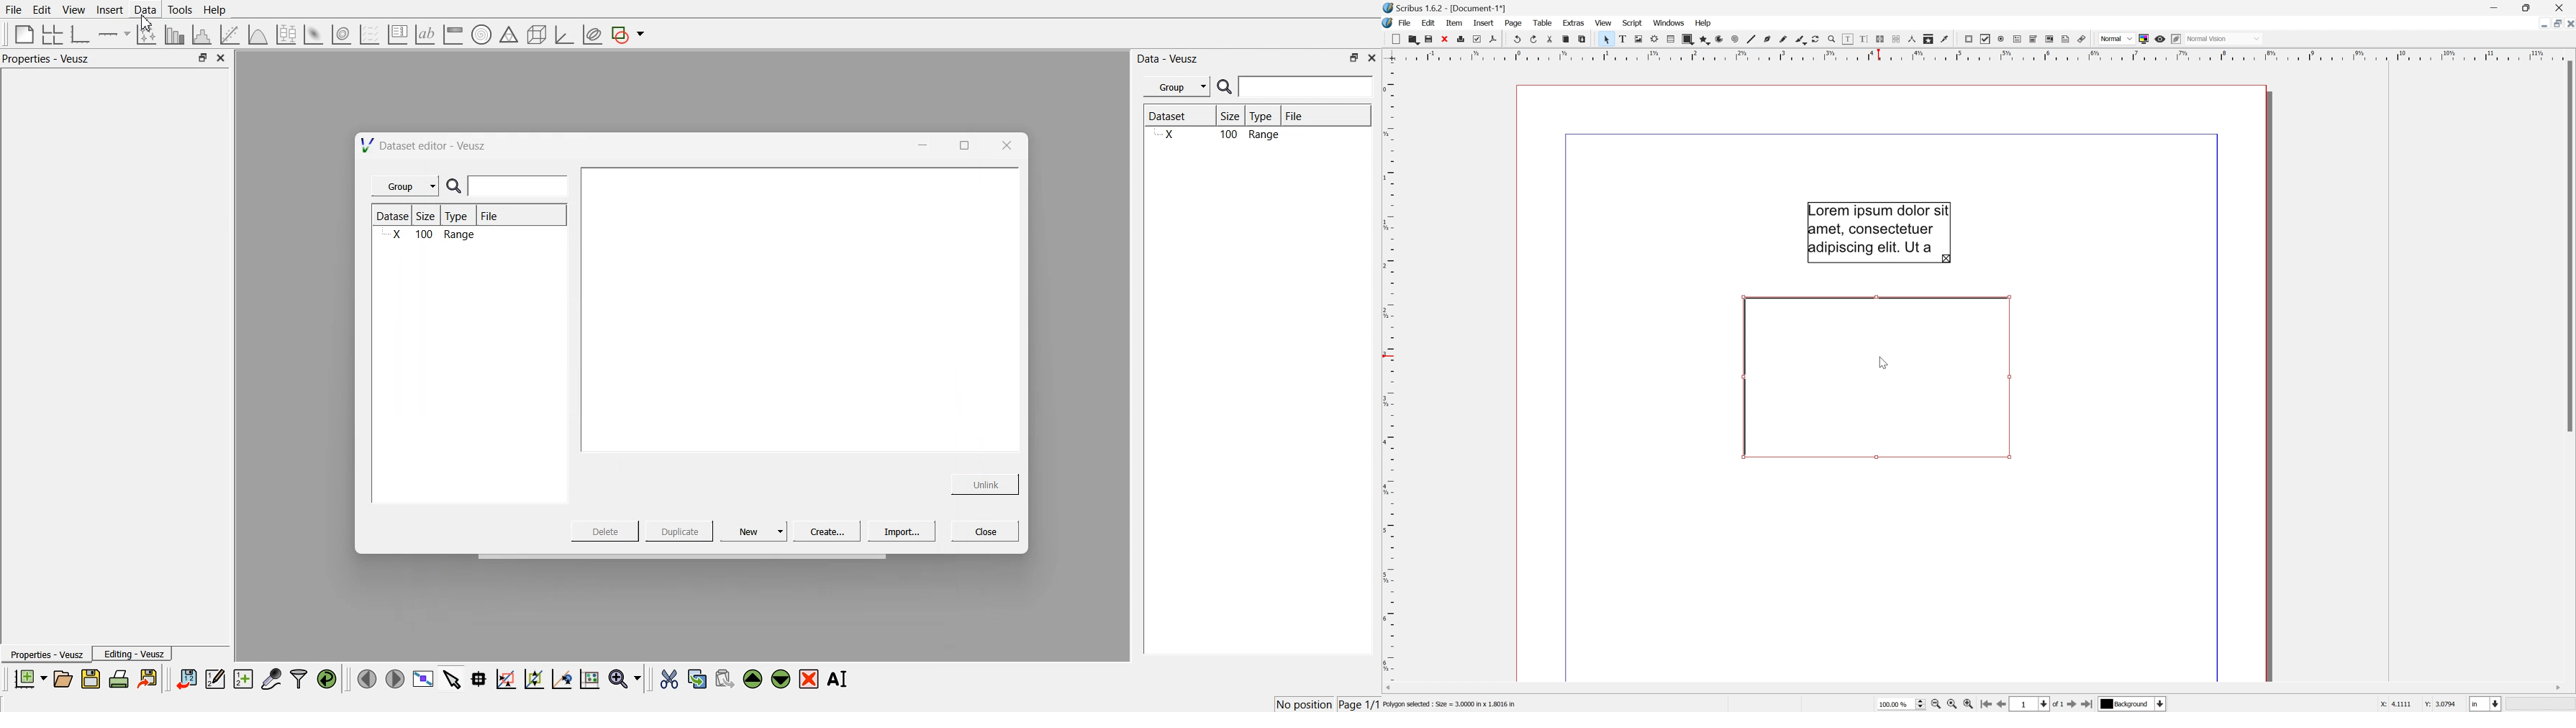 Image resolution: width=2576 pixels, height=728 pixels. I want to click on Edit, so click(42, 9).